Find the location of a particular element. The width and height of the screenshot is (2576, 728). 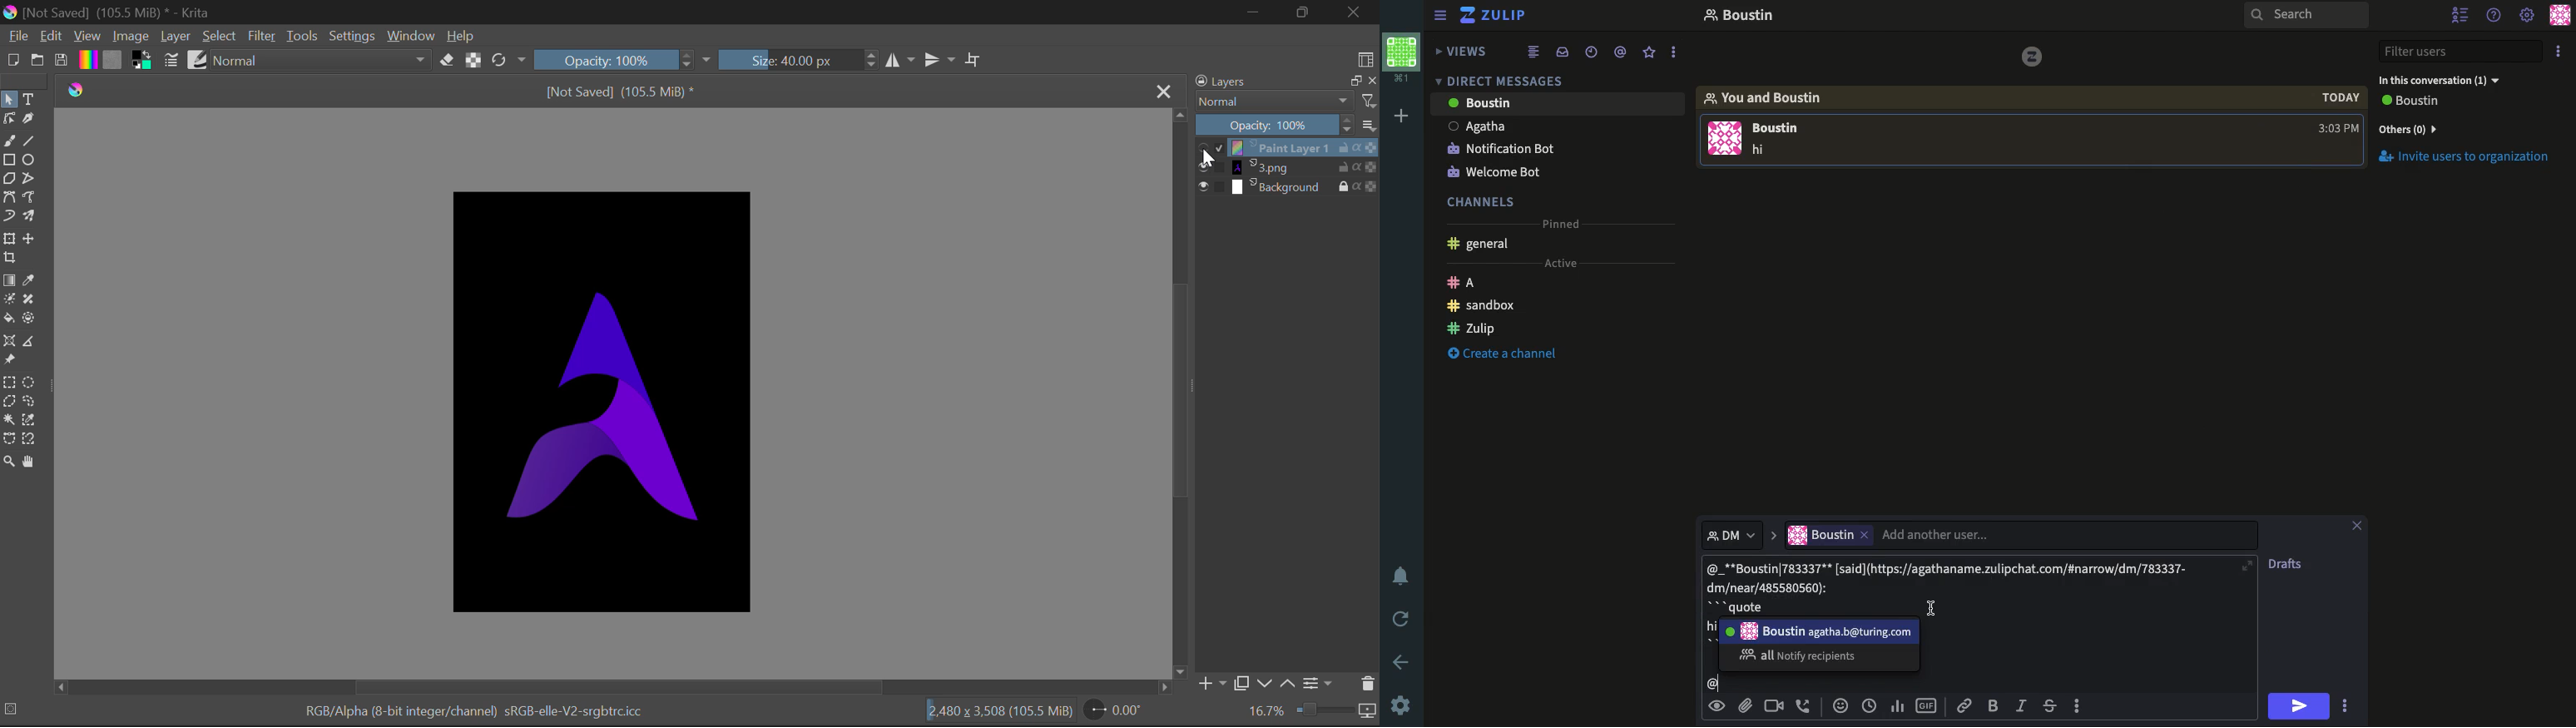

Pinned is located at coordinates (1563, 223).